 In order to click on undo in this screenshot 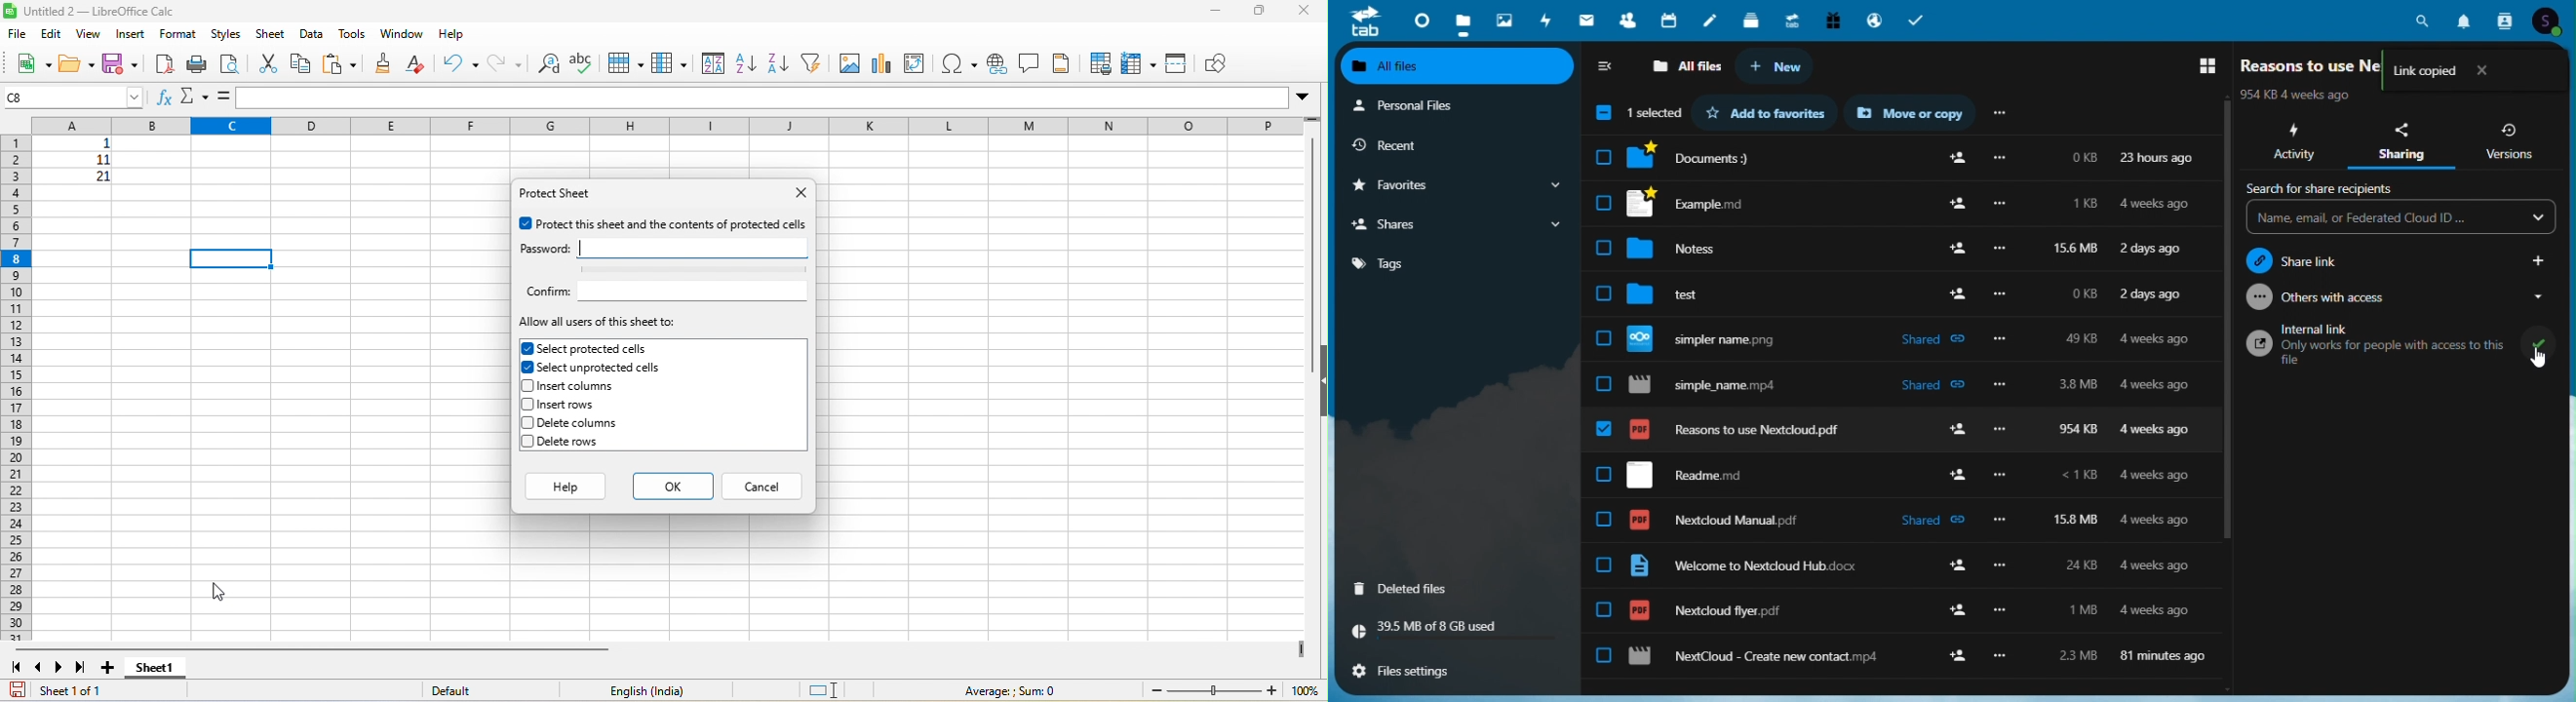, I will do `click(461, 64)`.